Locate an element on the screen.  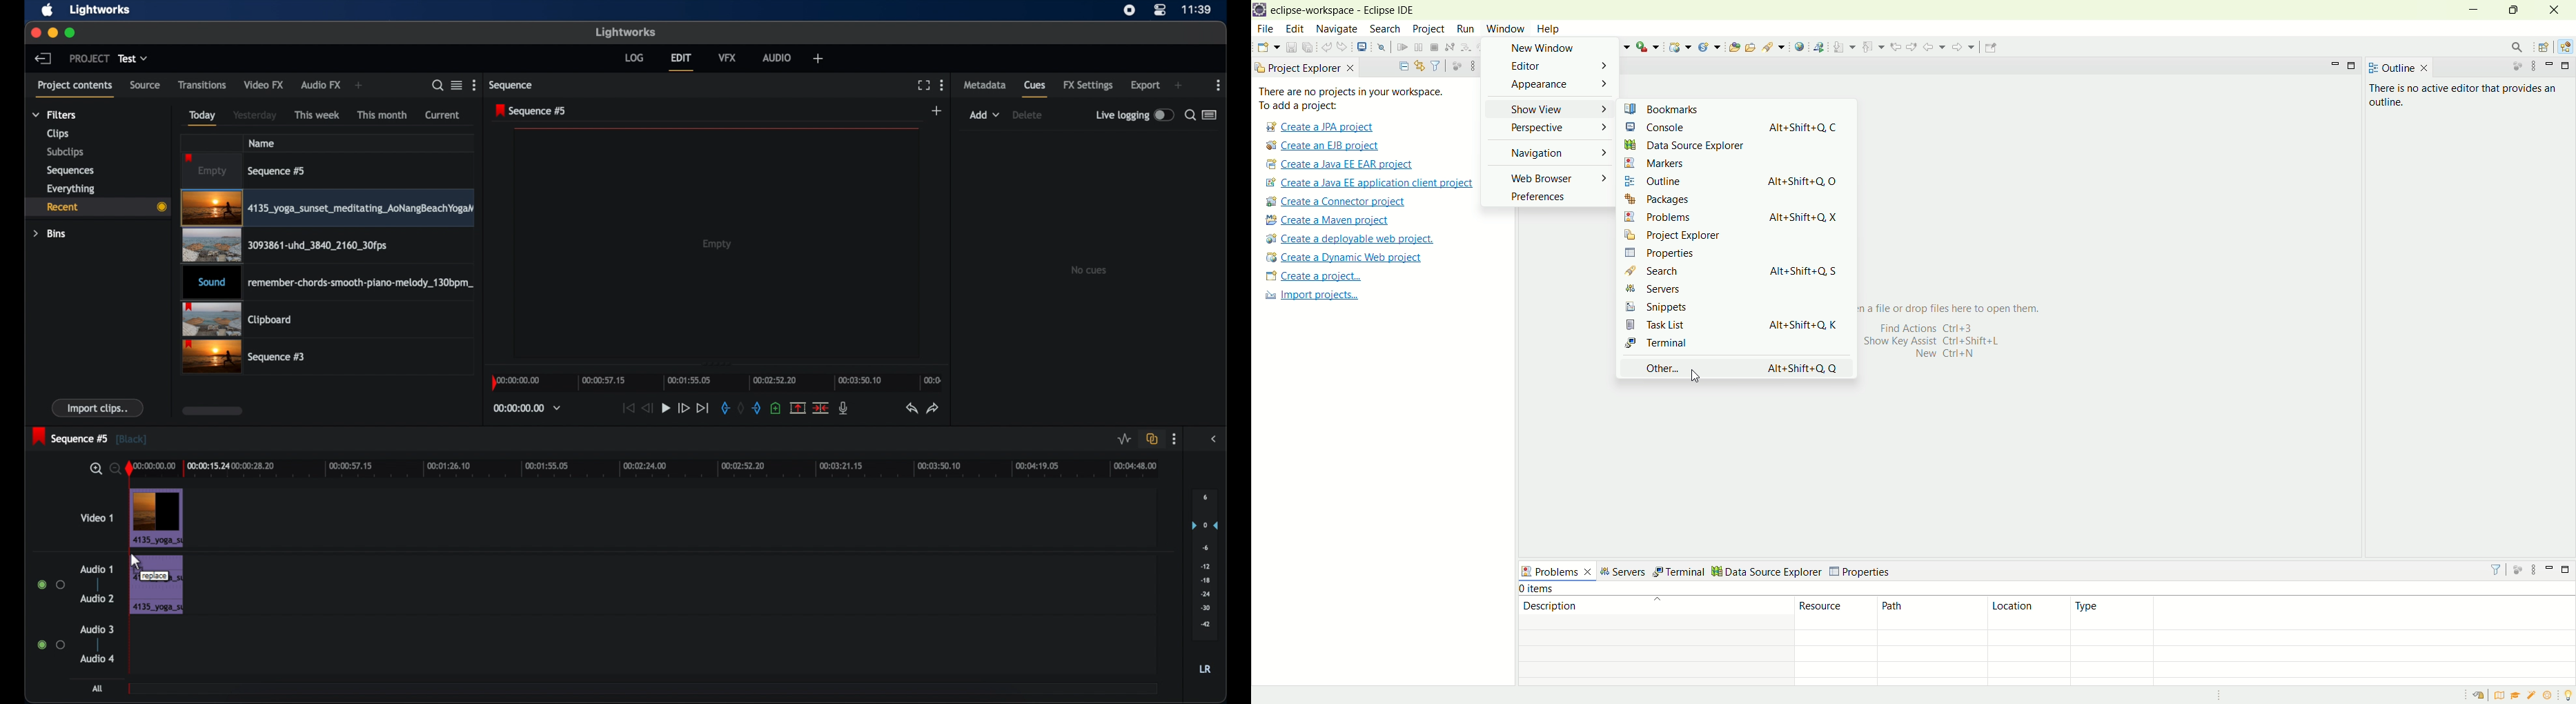
add is located at coordinates (985, 115).